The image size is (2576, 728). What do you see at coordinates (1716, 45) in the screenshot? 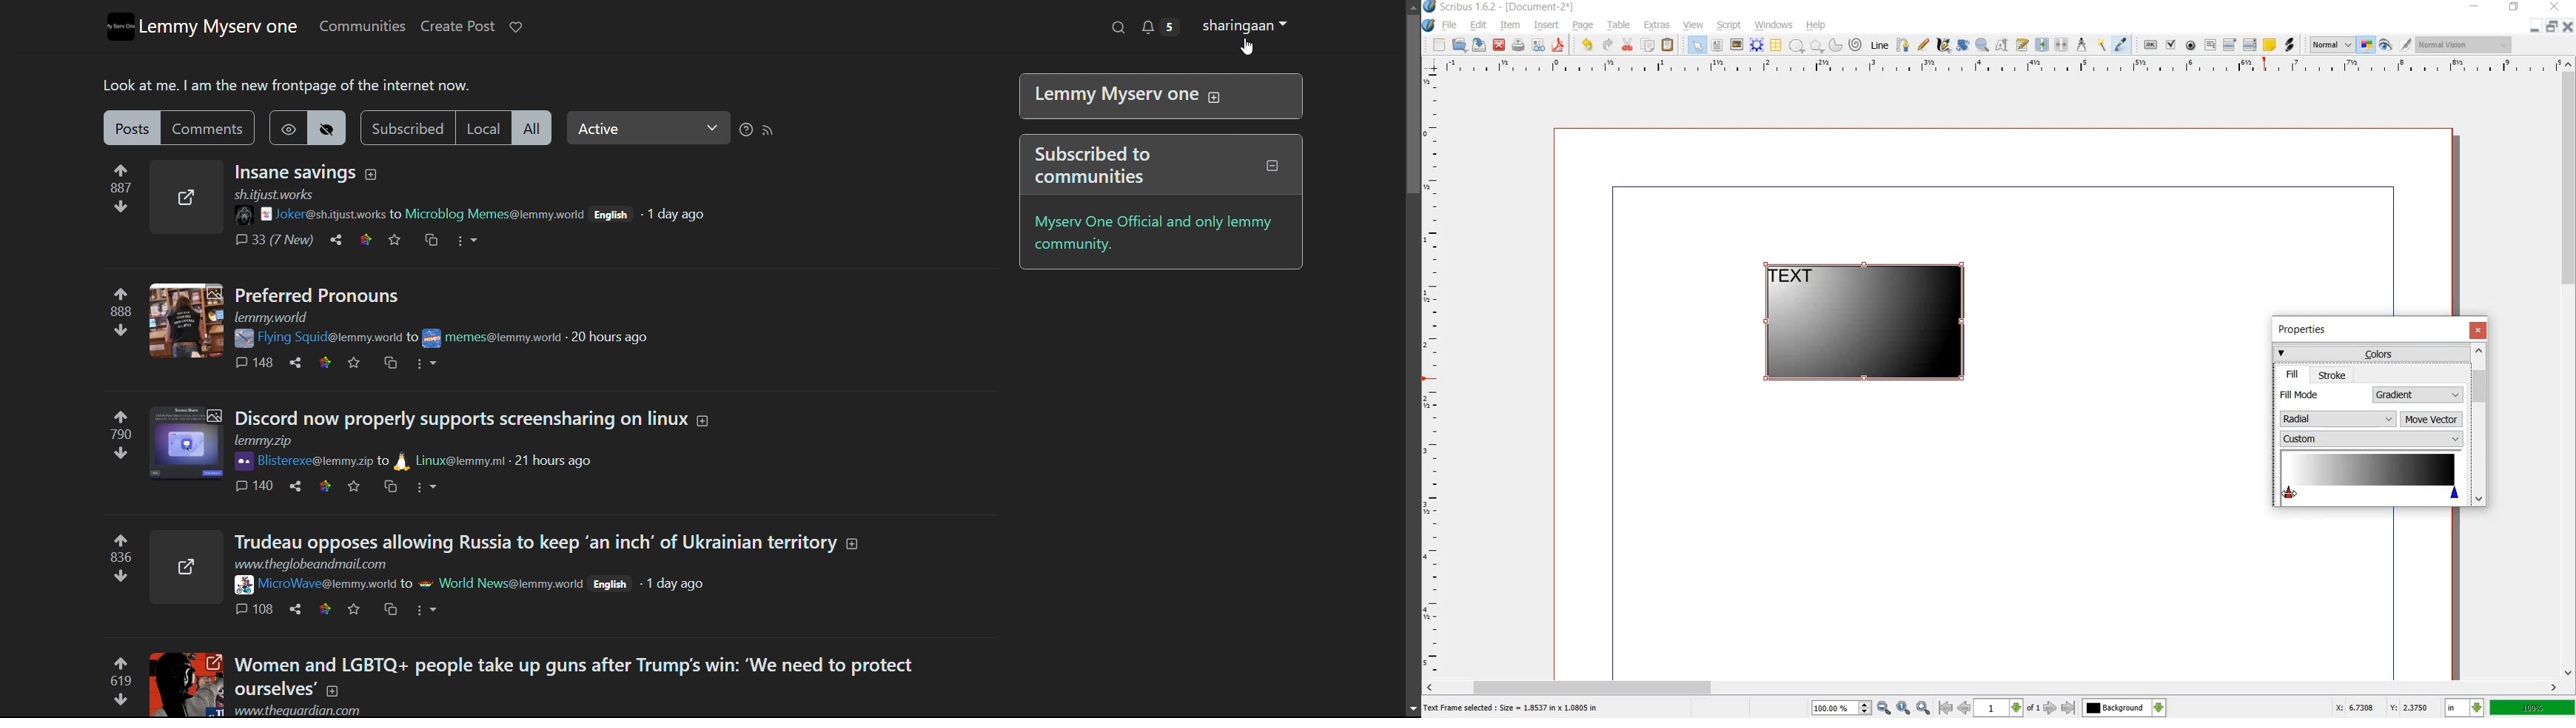
I see `text frame` at bounding box center [1716, 45].